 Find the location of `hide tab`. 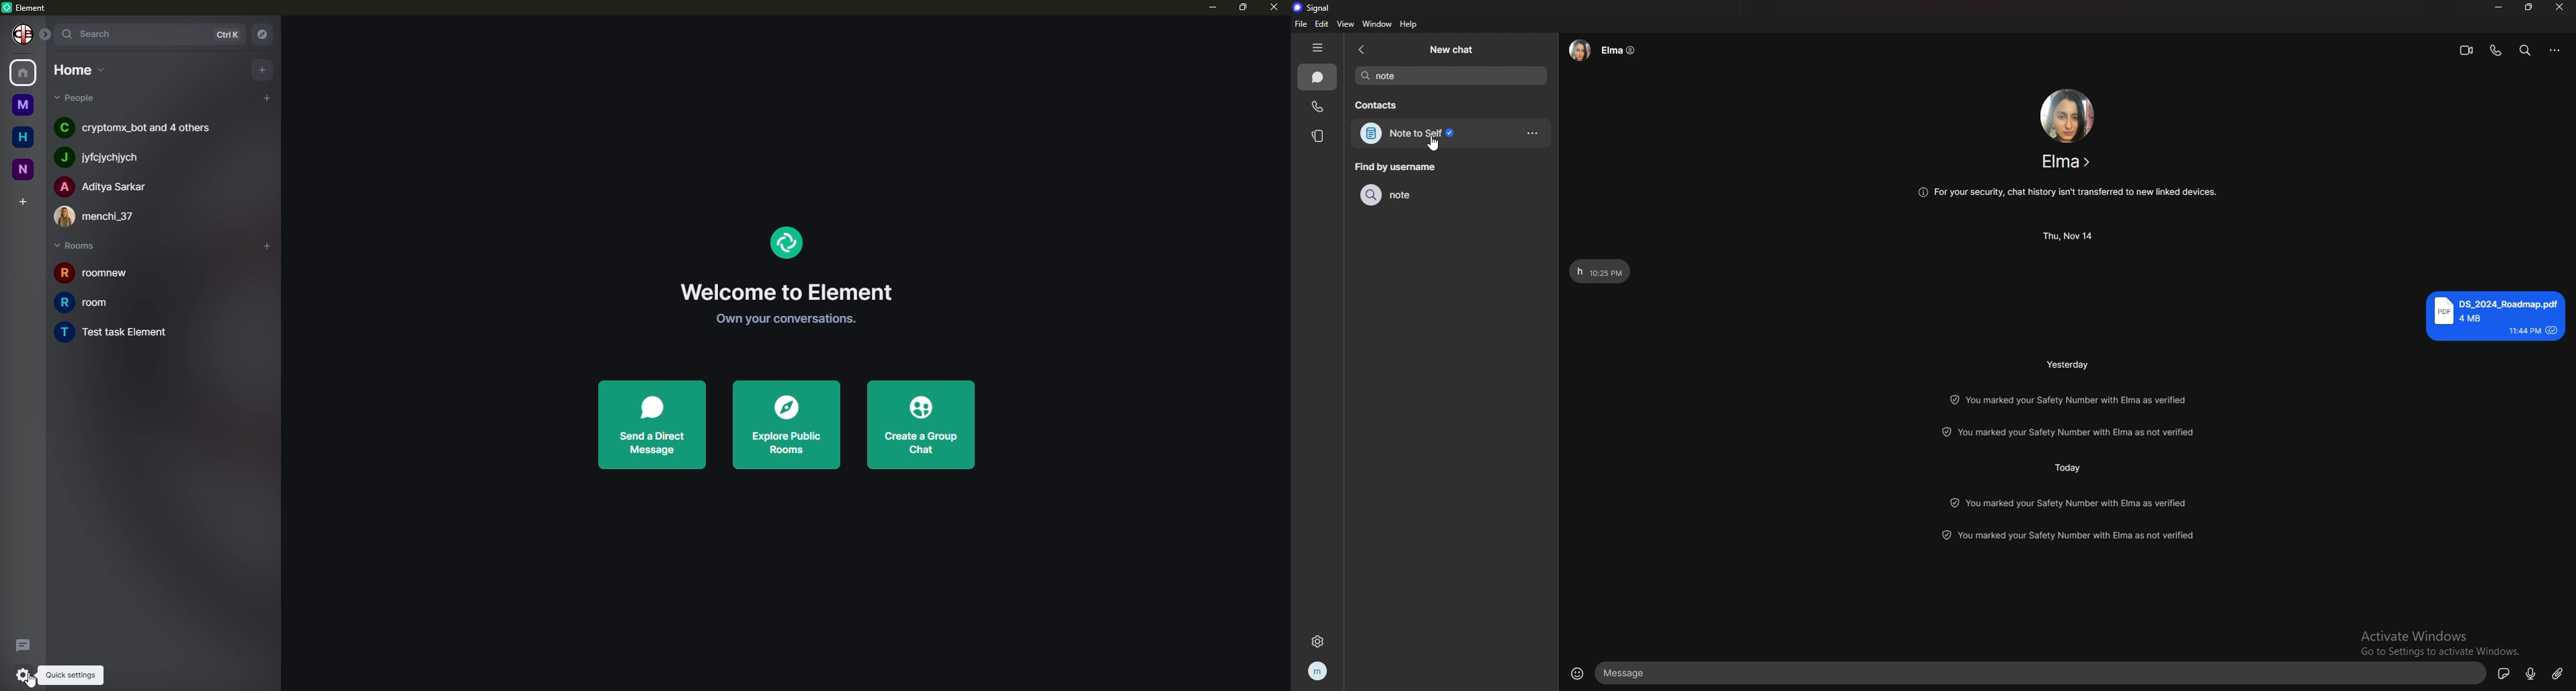

hide tab is located at coordinates (1317, 48).